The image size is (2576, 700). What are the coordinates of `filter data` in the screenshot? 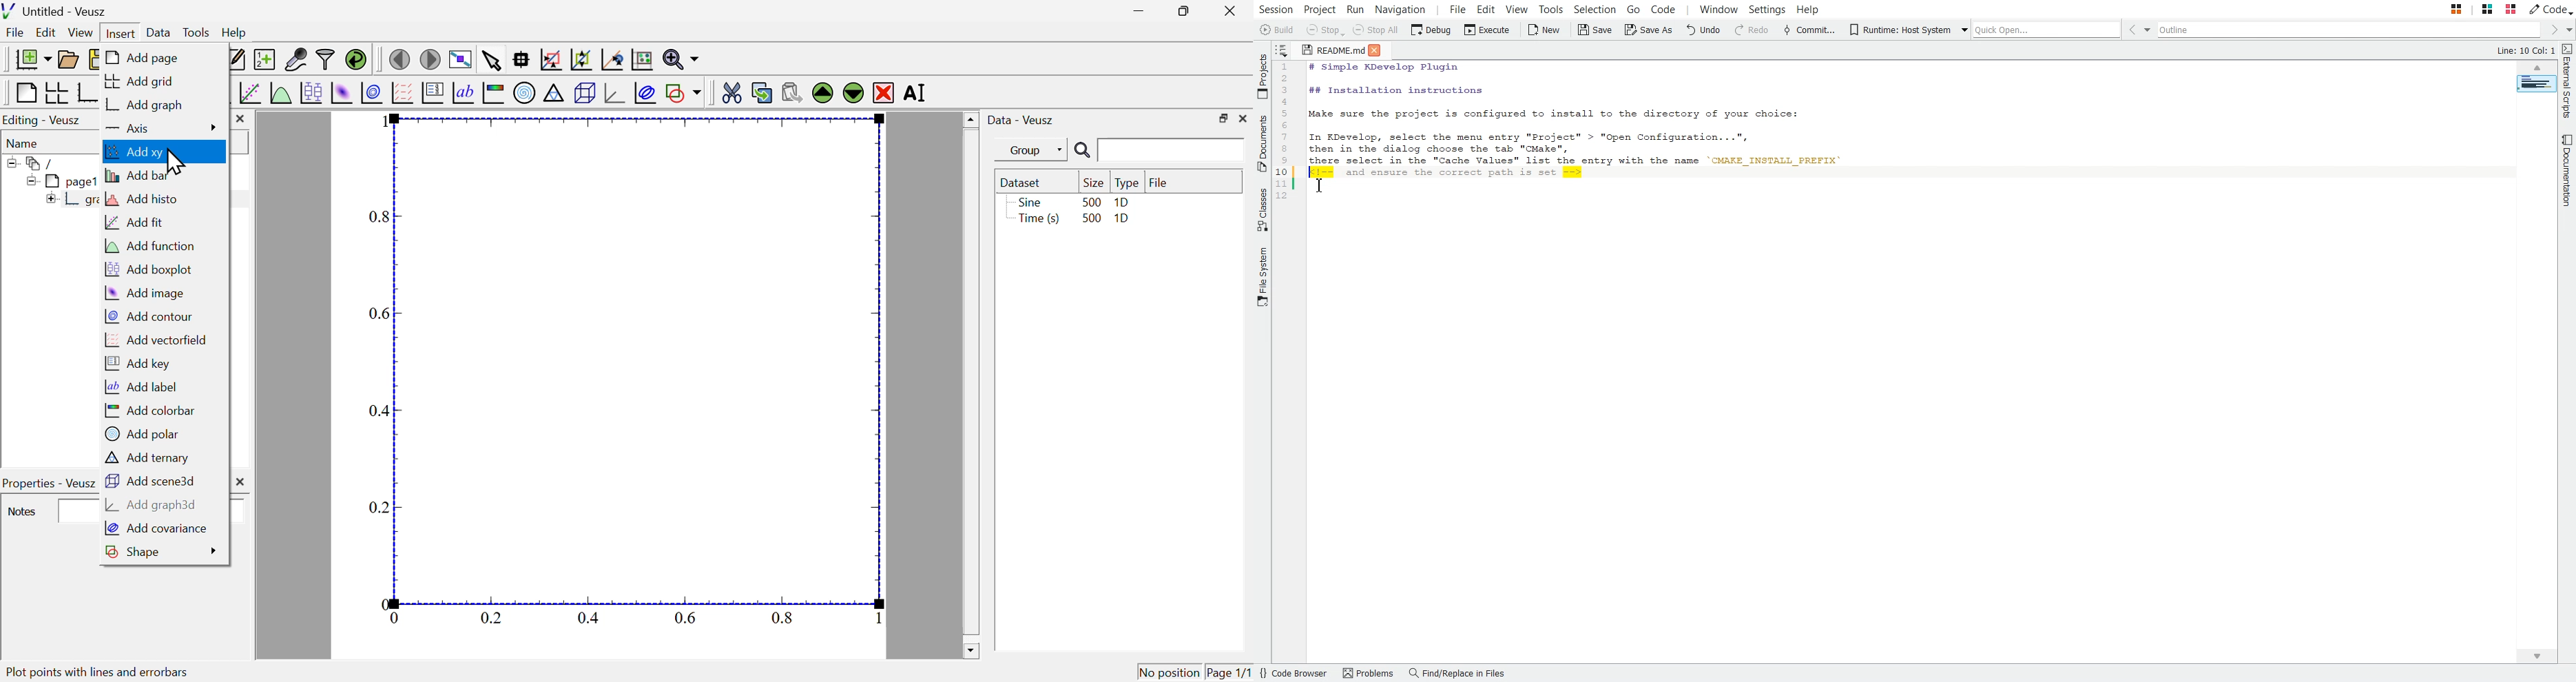 It's located at (326, 60).